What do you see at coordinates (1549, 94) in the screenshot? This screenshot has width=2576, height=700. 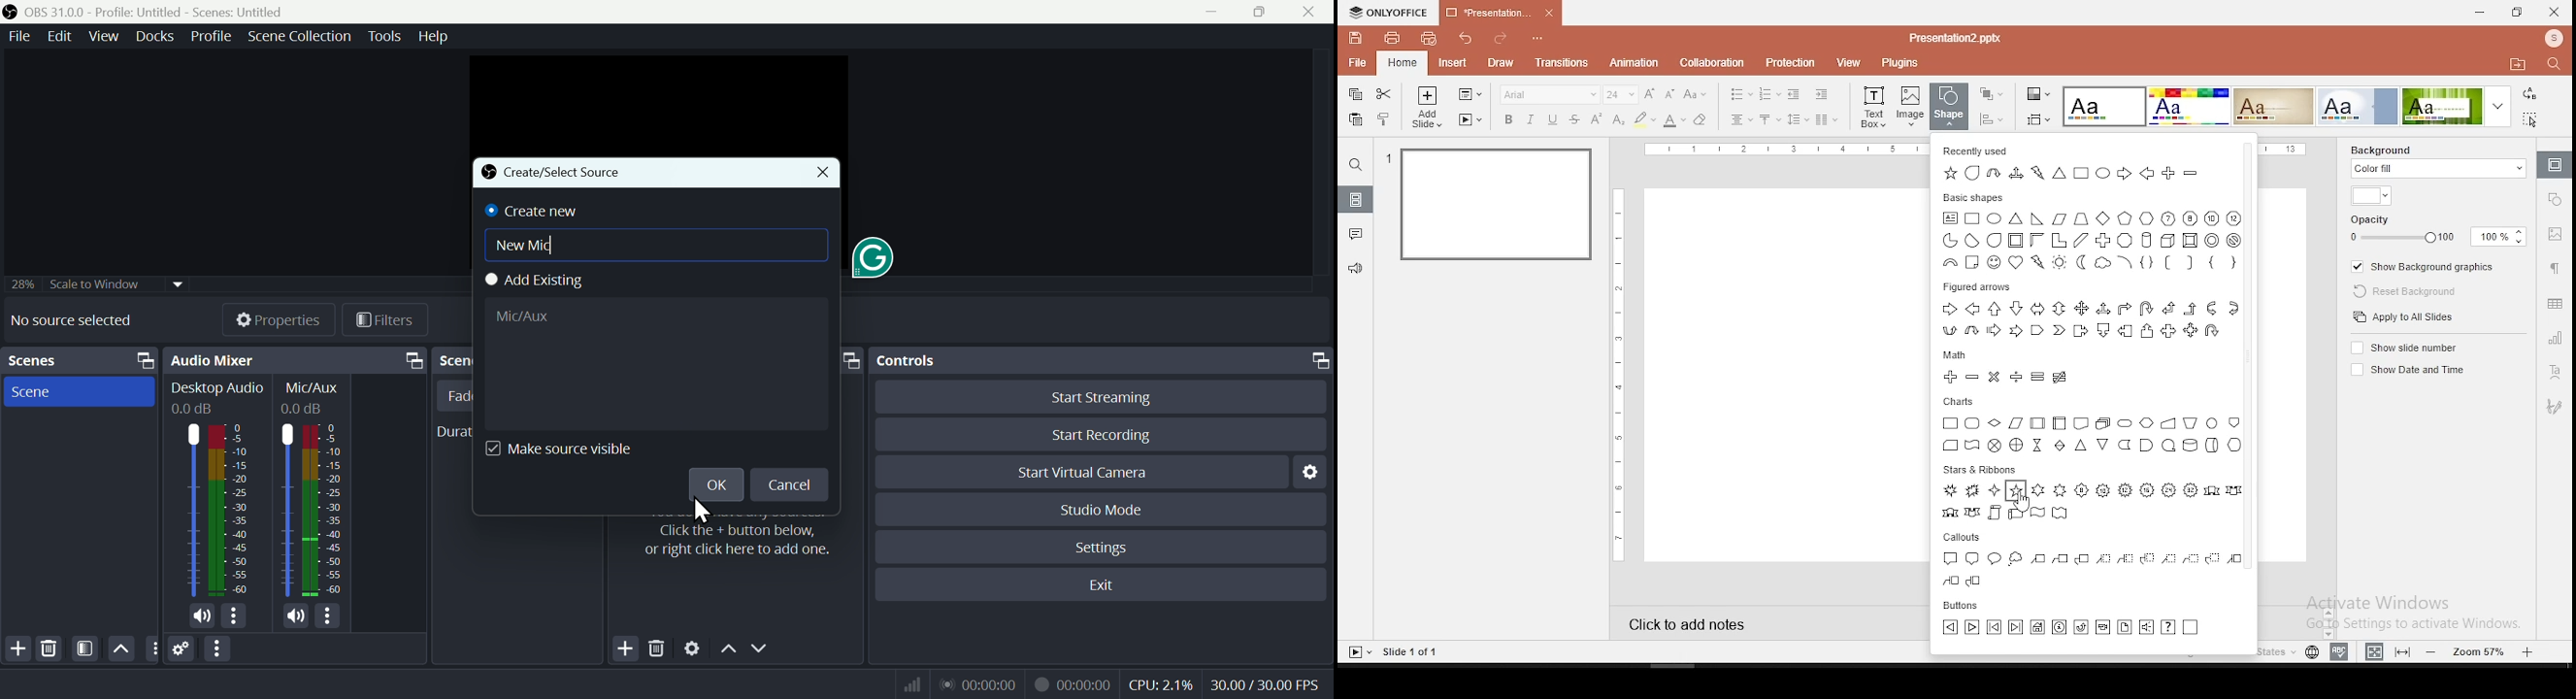 I see `font` at bounding box center [1549, 94].